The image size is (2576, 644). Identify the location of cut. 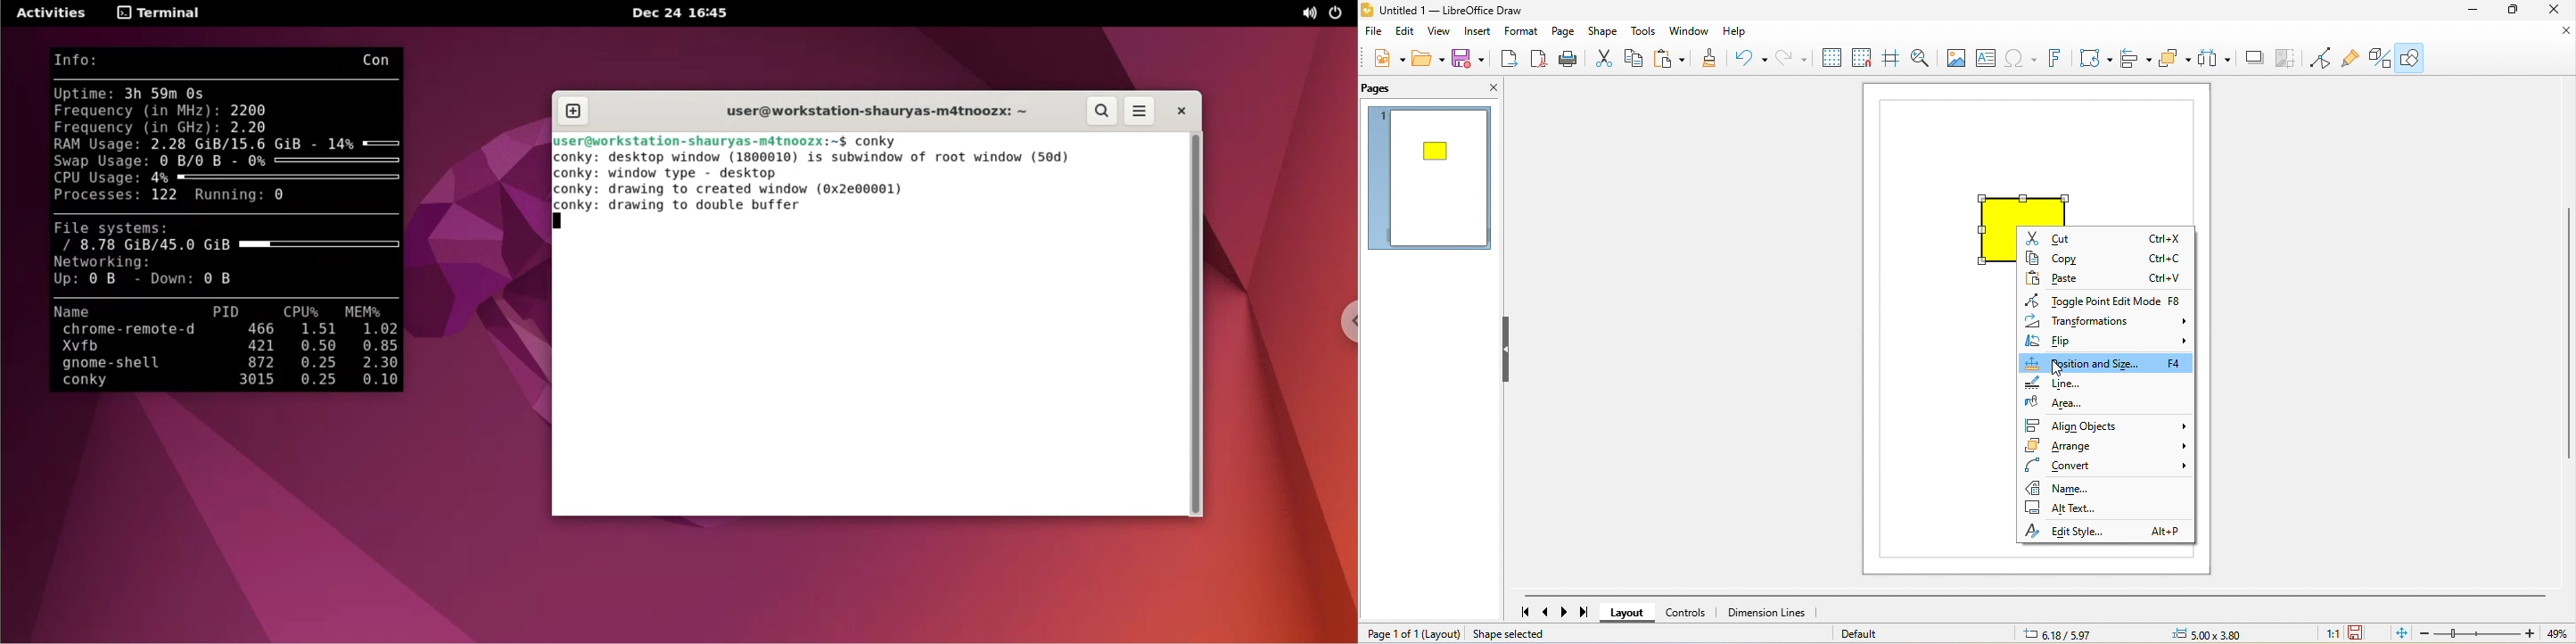
(2104, 238).